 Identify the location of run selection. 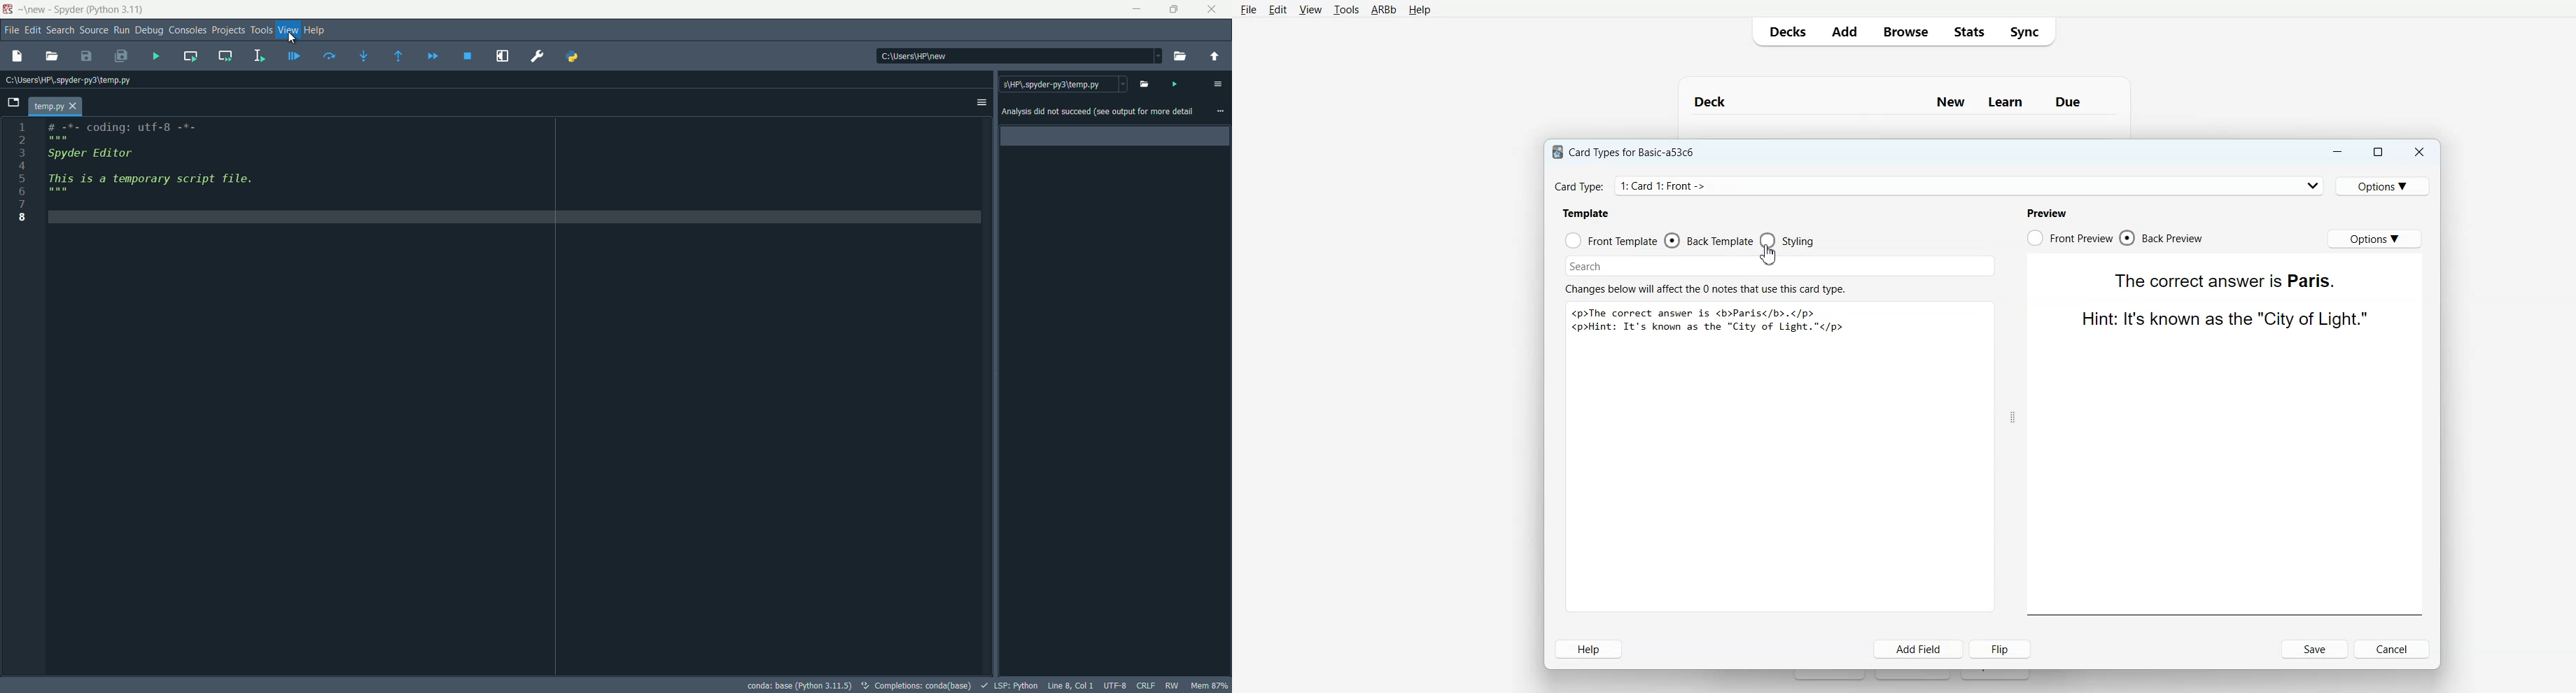
(259, 56).